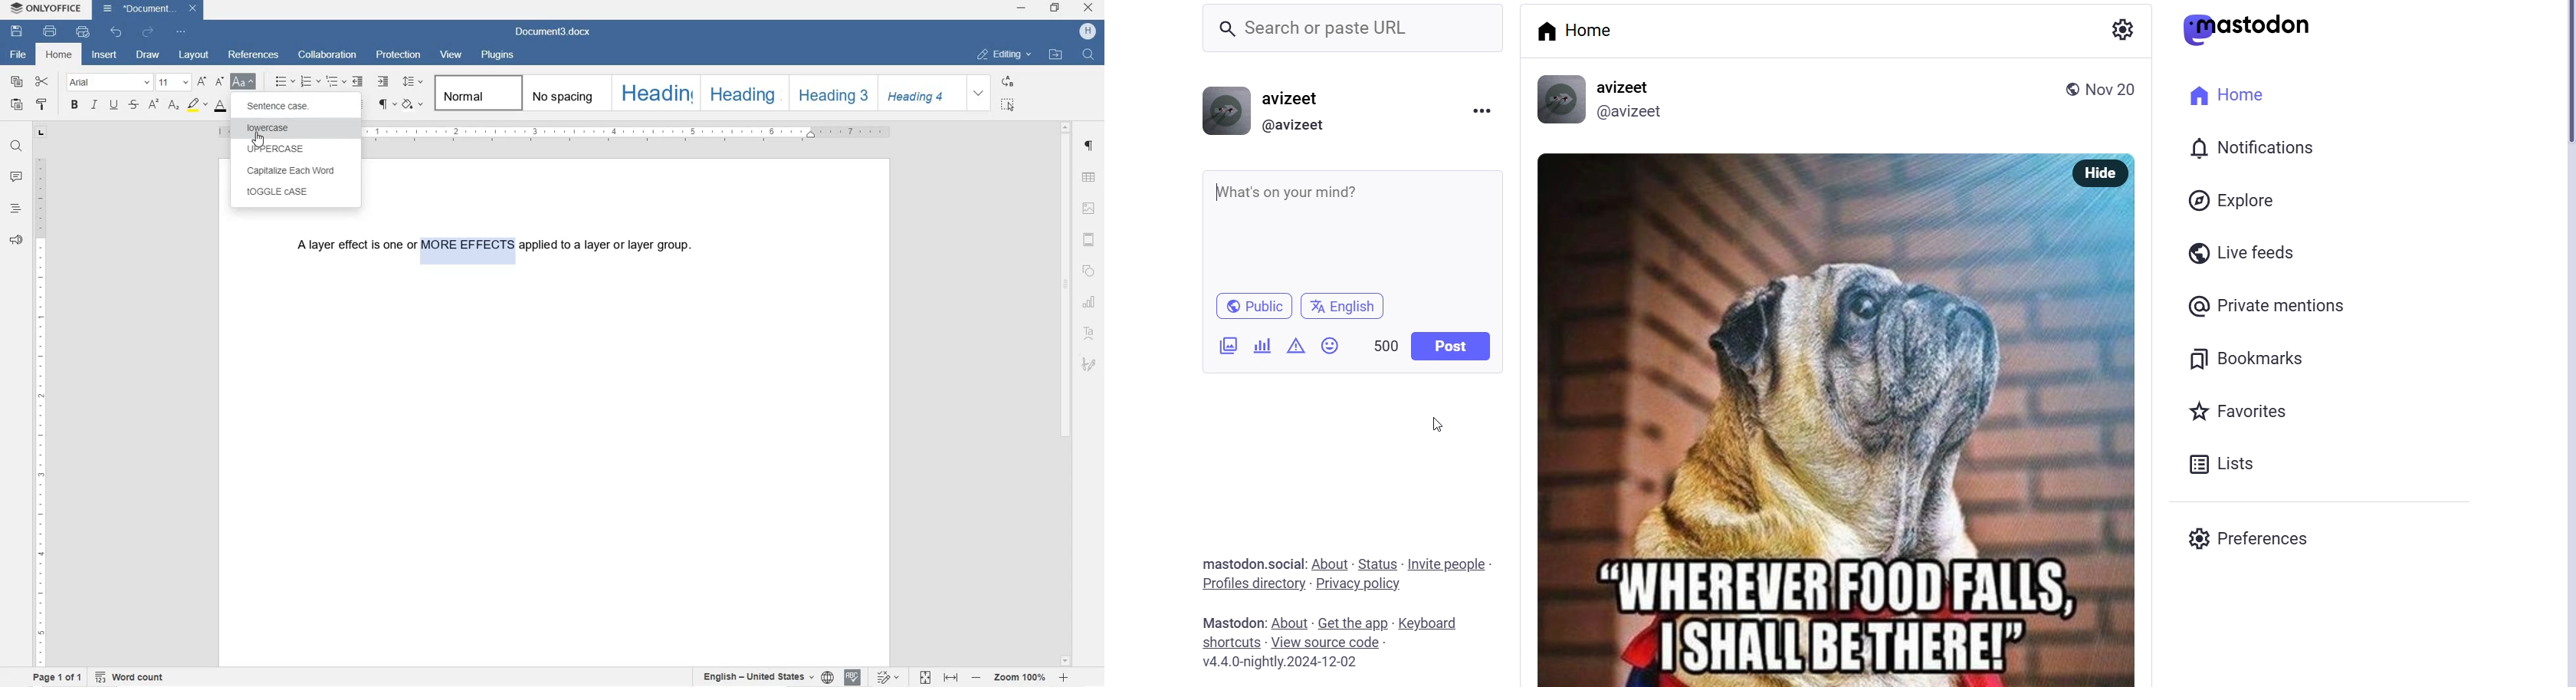 The height and width of the screenshot is (700, 2576). Describe the element at coordinates (259, 141) in the screenshot. I see `cursor` at that location.